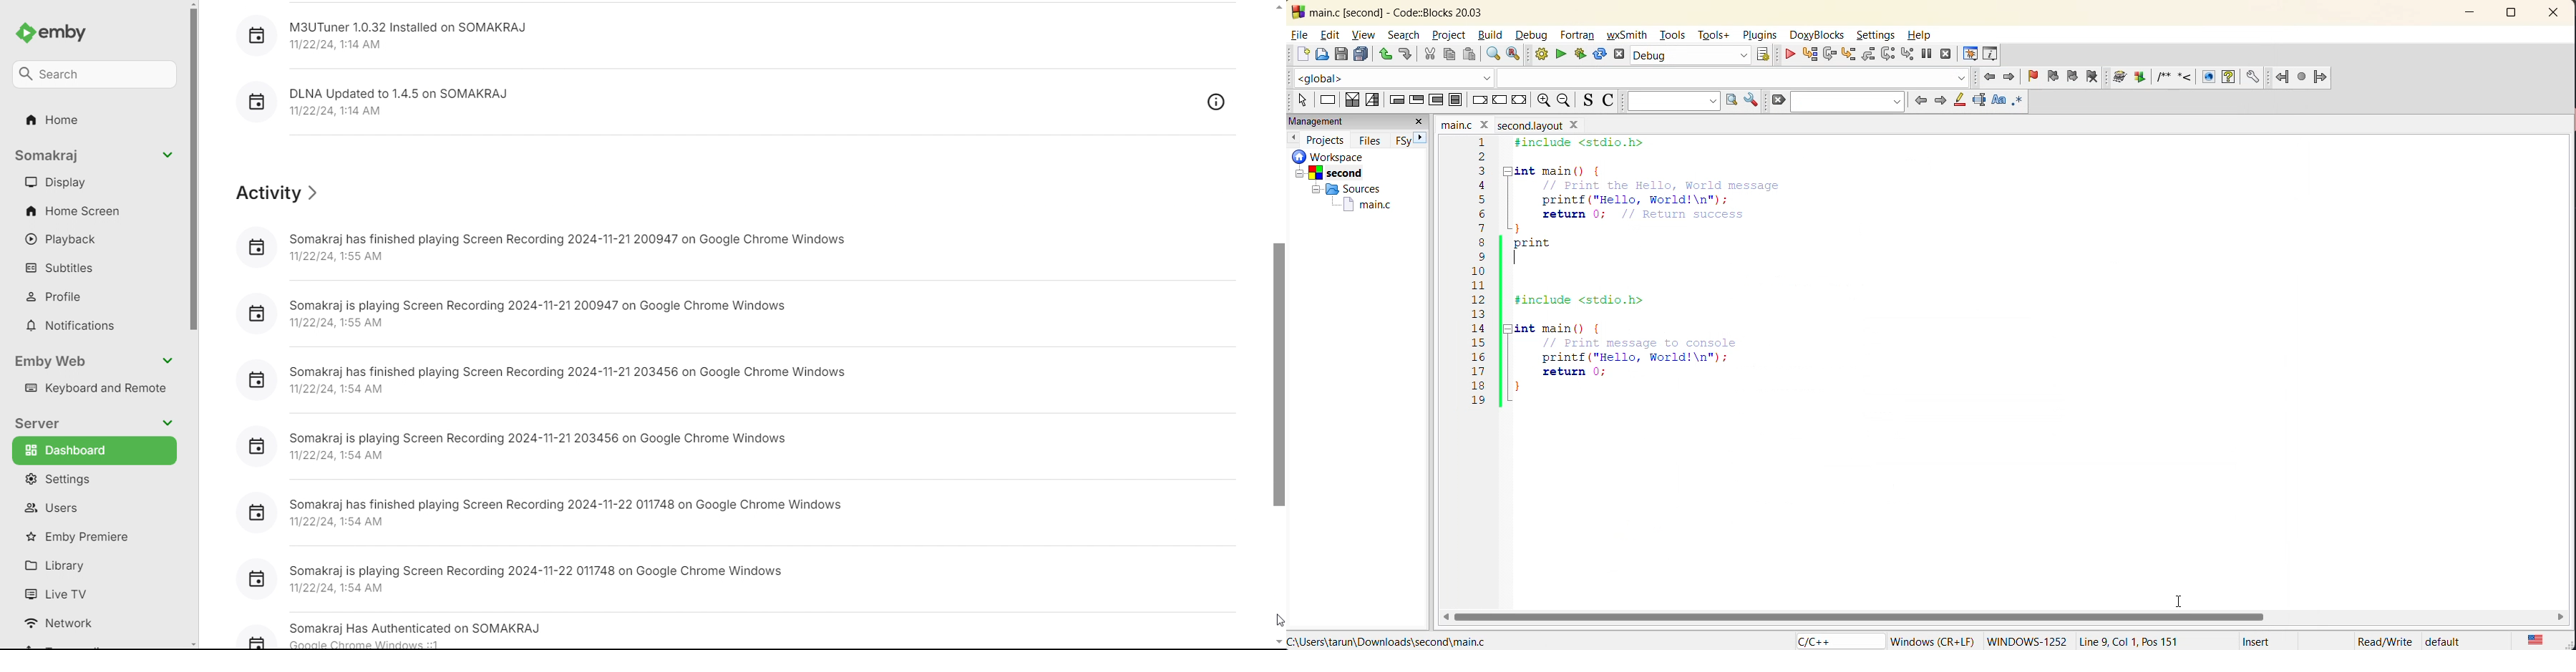 The image size is (2576, 672). Describe the element at coordinates (536, 447) in the screenshot. I see `8 Somakraj is playing Screen Recording 2024-11-21 203456 on Google Chrome Windows
11/22/24, 1:54 AM` at that location.